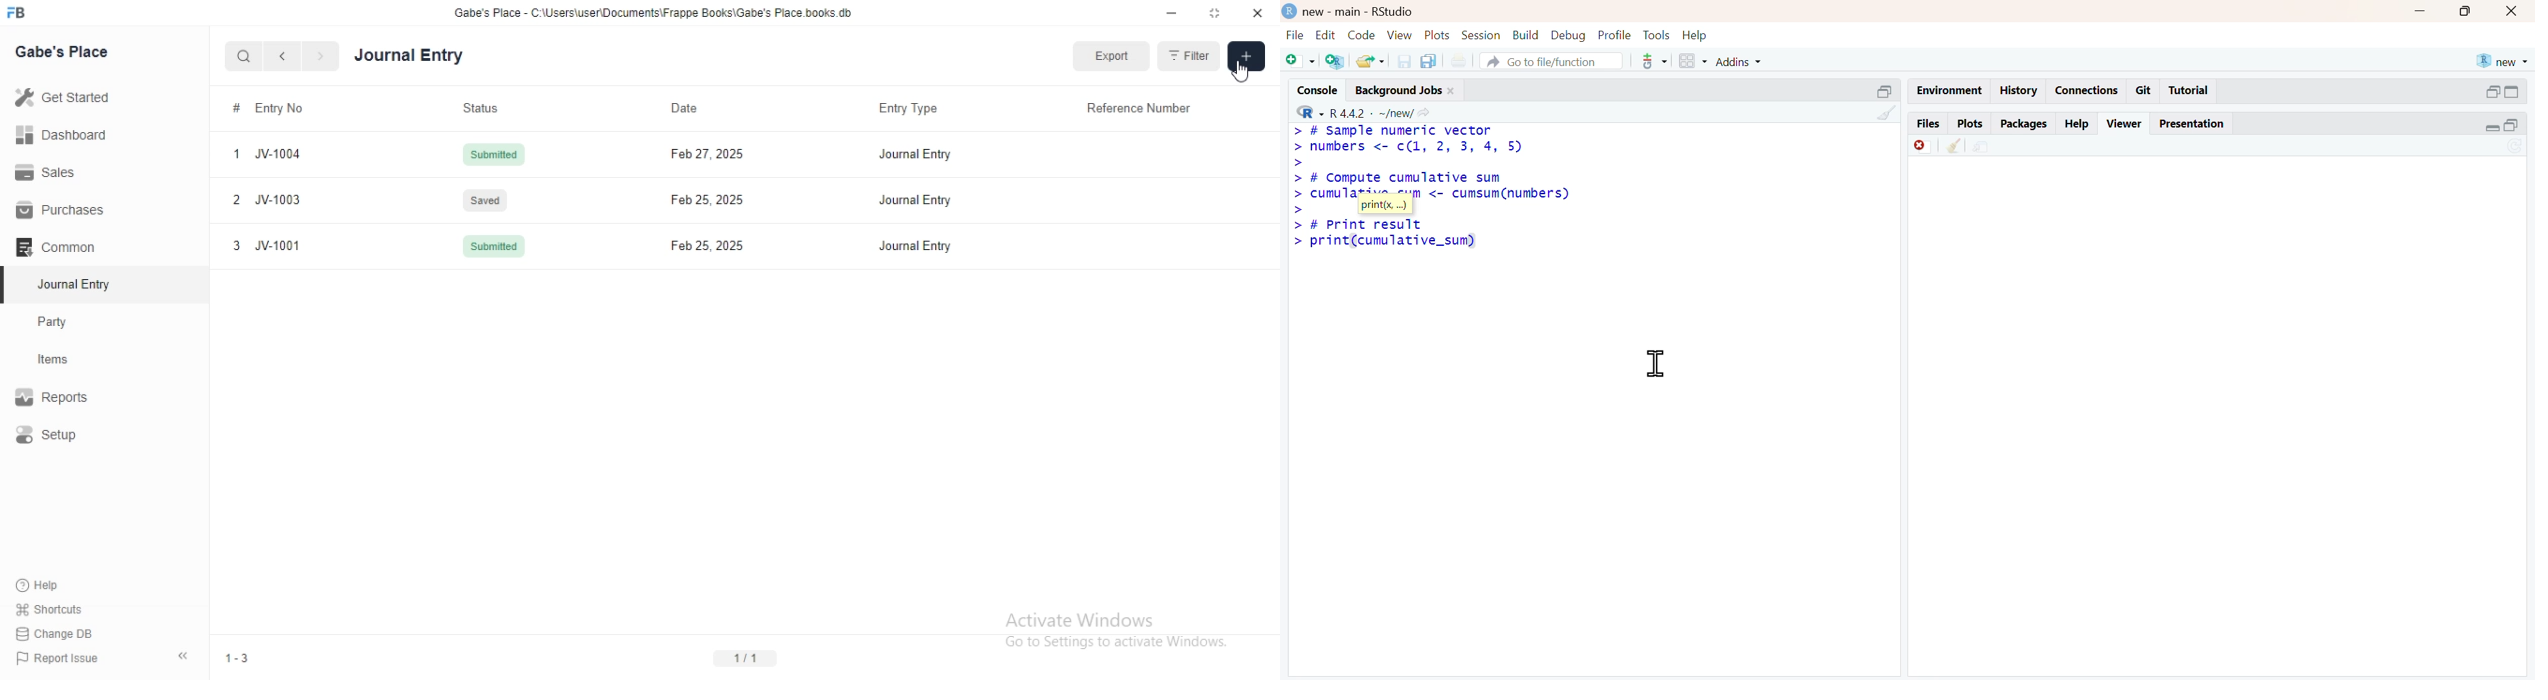 The image size is (2548, 700). I want to click on print, so click(1459, 60).